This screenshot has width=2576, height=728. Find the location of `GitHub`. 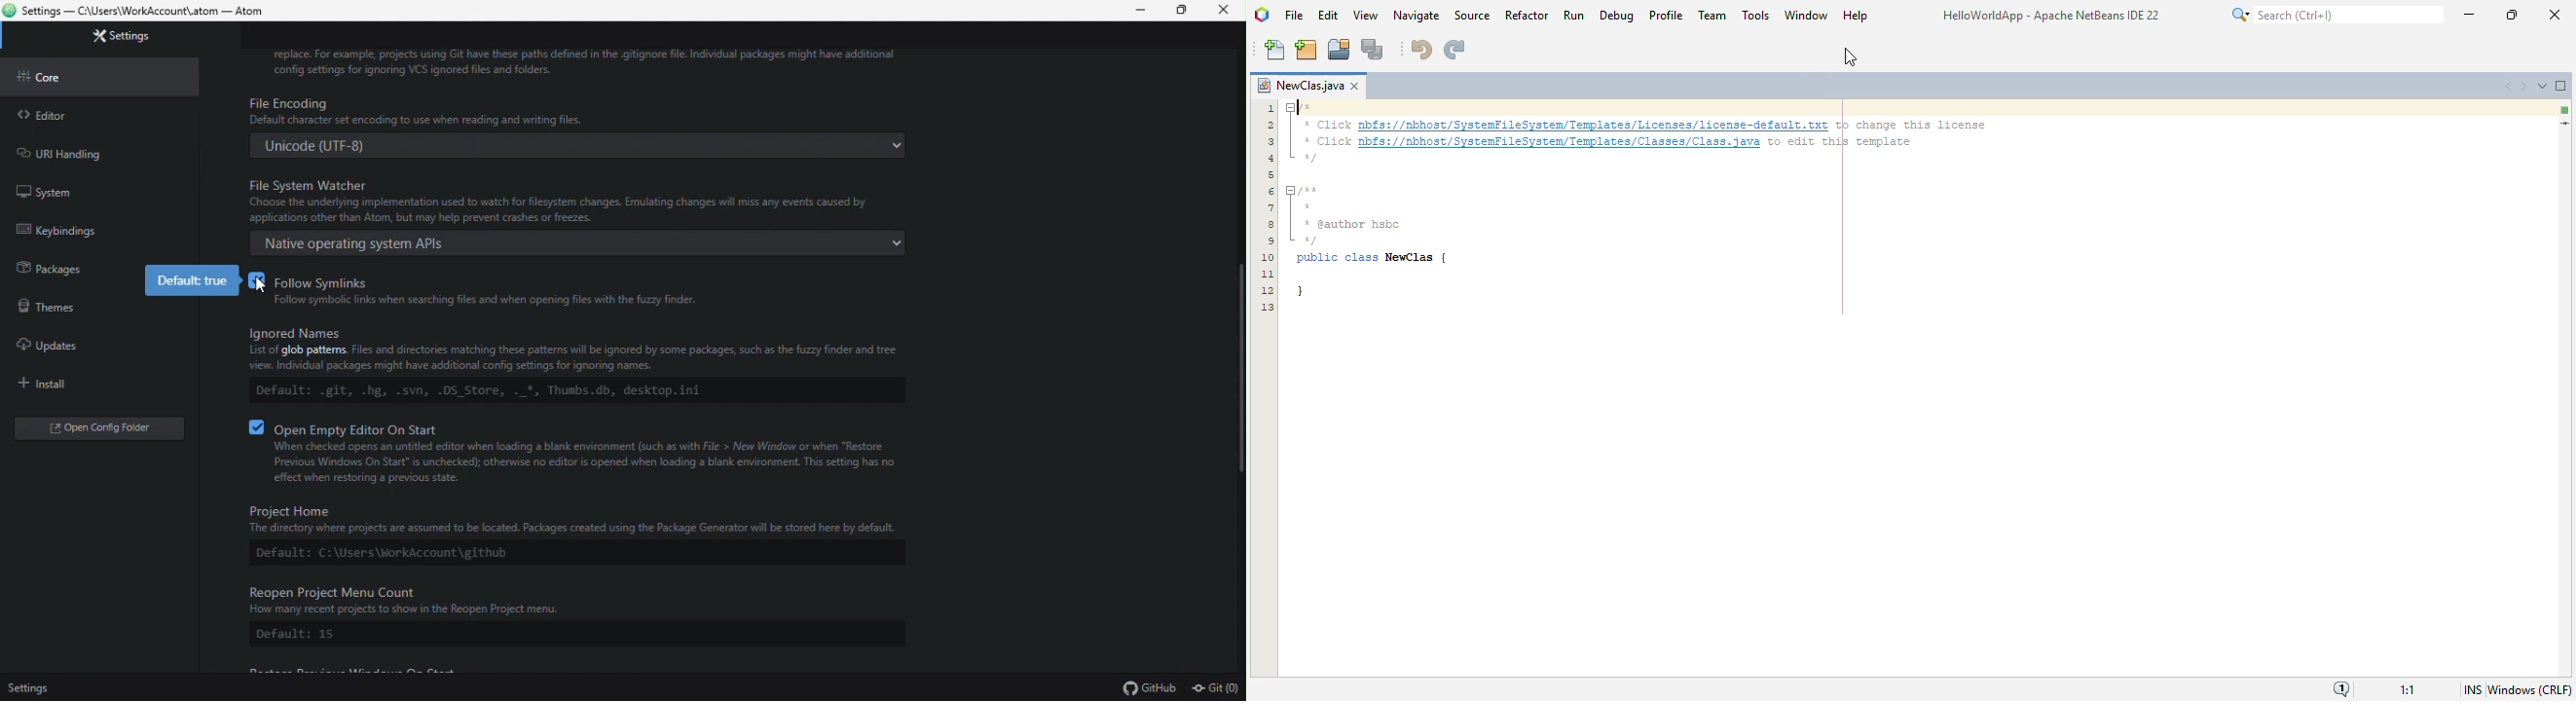

GitHub is located at coordinates (1148, 689).